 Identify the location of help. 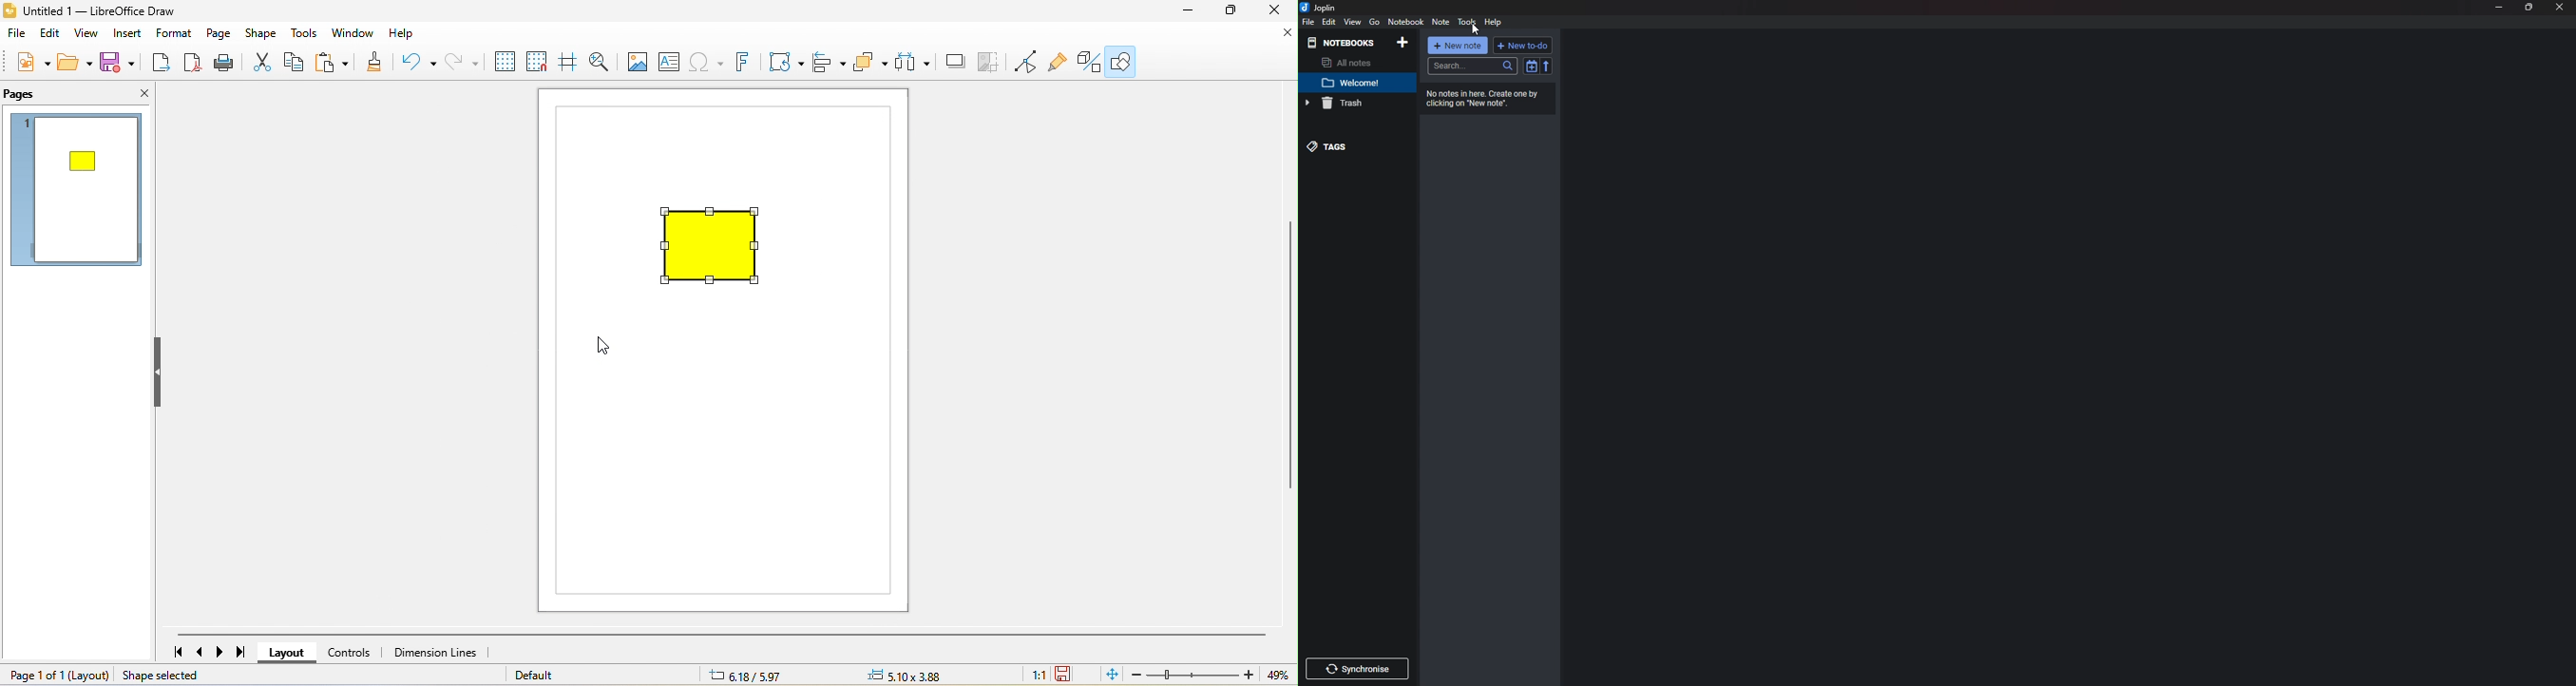
(1493, 23).